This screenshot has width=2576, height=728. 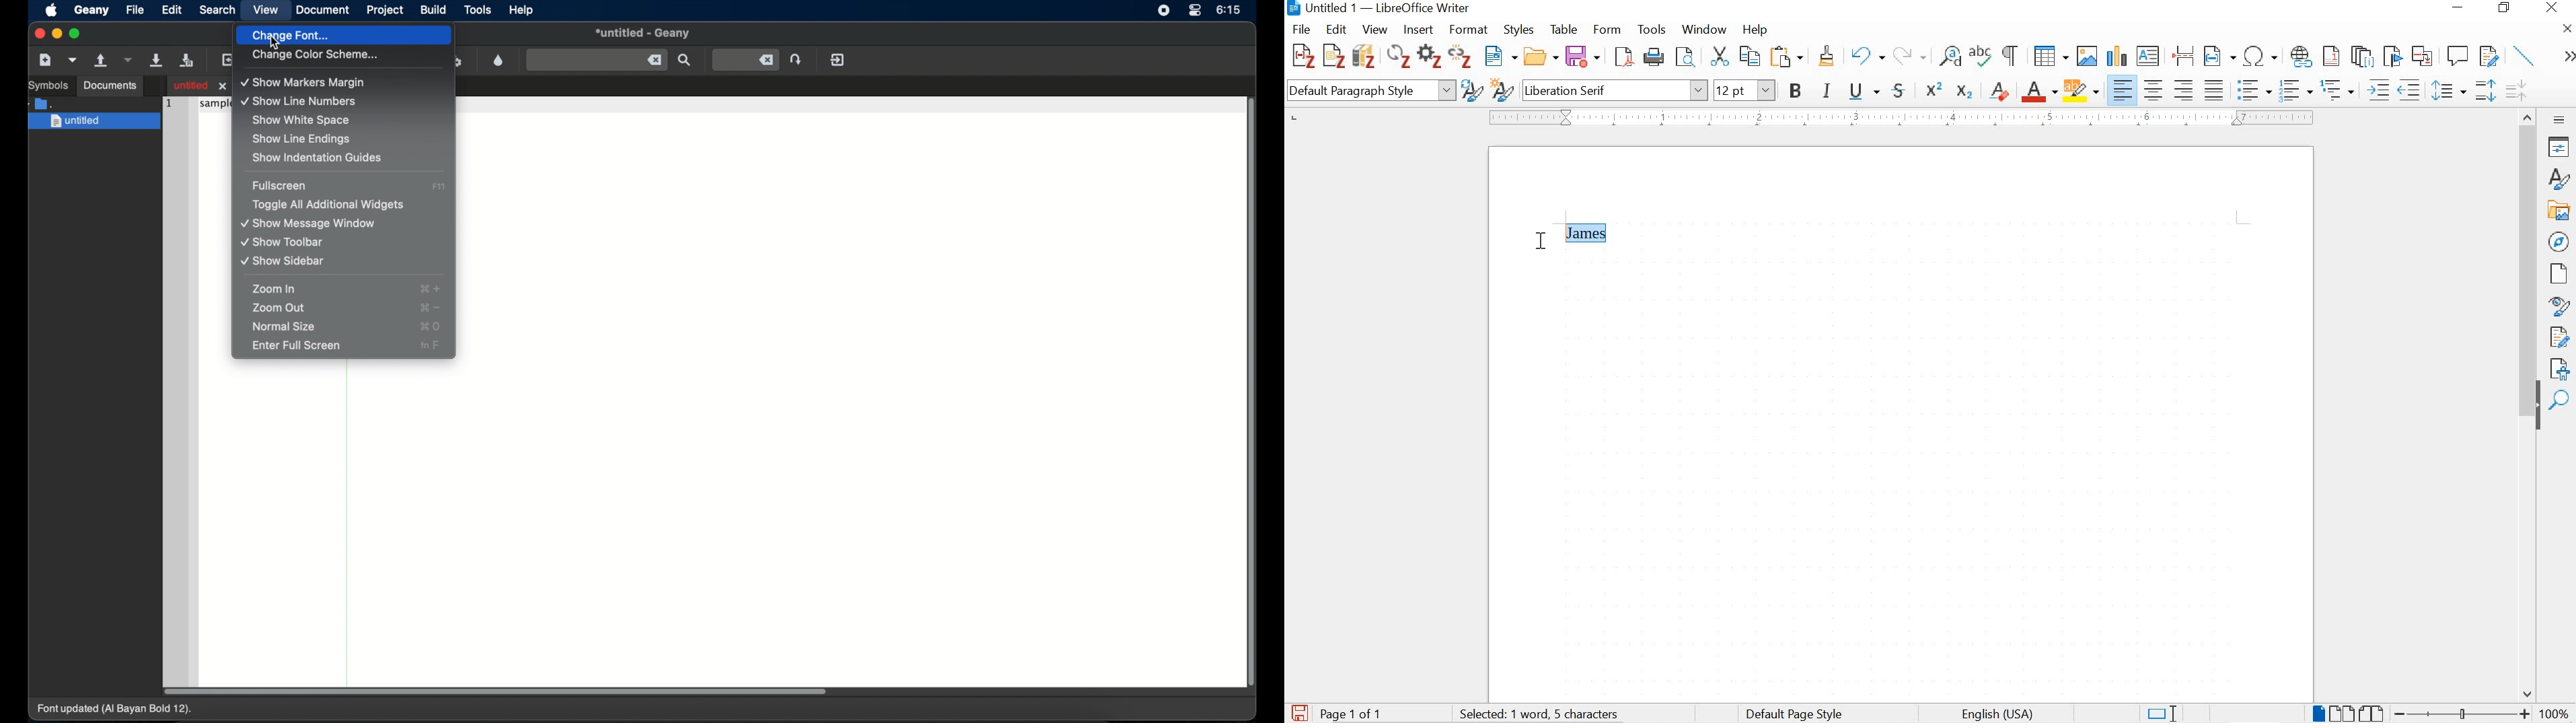 I want to click on add note, so click(x=1334, y=55).